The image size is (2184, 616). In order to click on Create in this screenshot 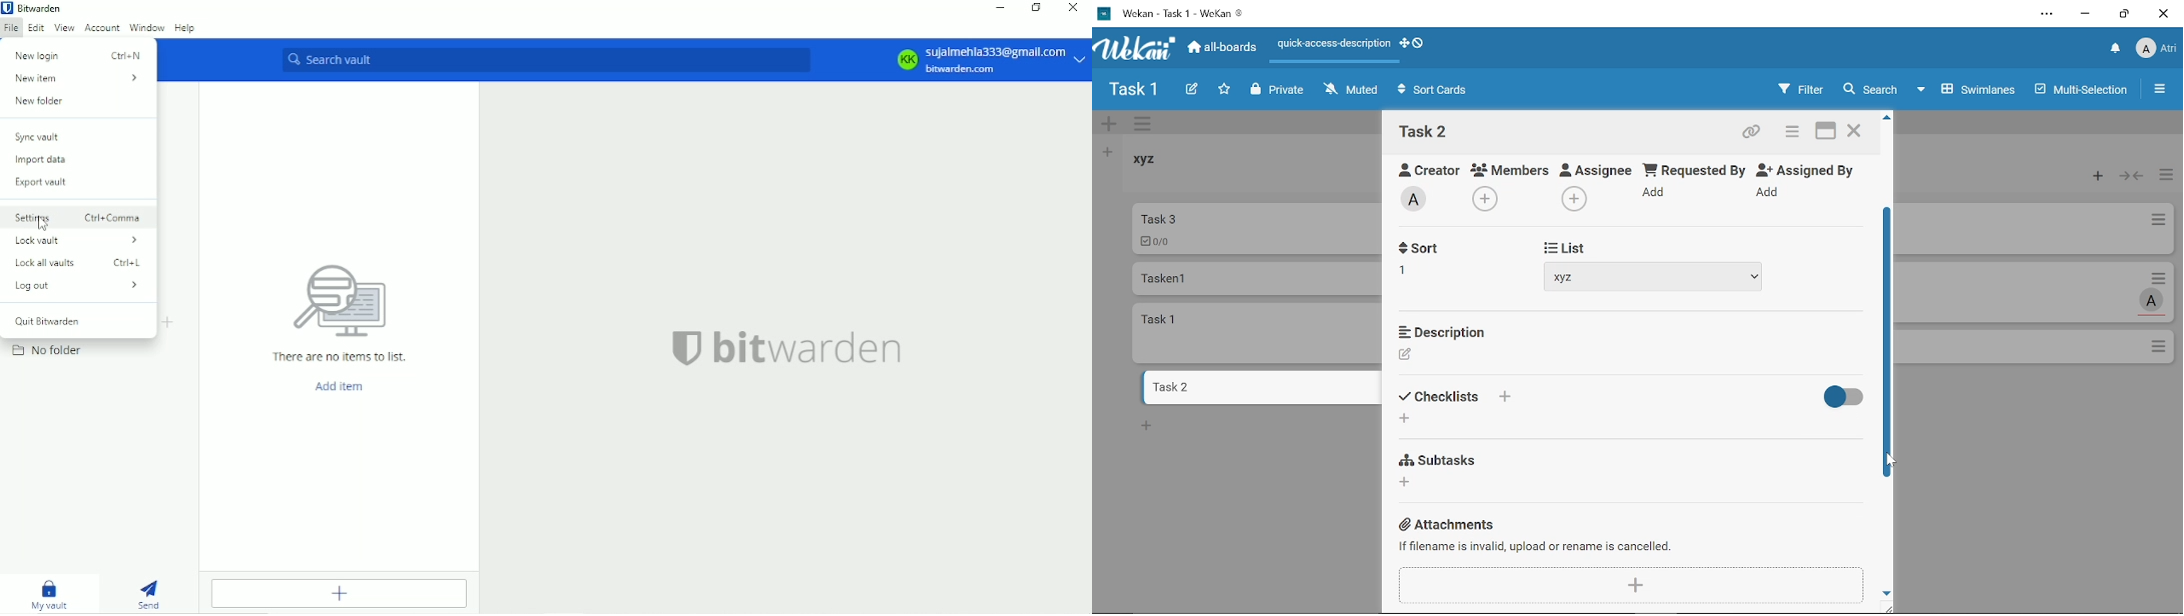, I will do `click(1191, 90)`.